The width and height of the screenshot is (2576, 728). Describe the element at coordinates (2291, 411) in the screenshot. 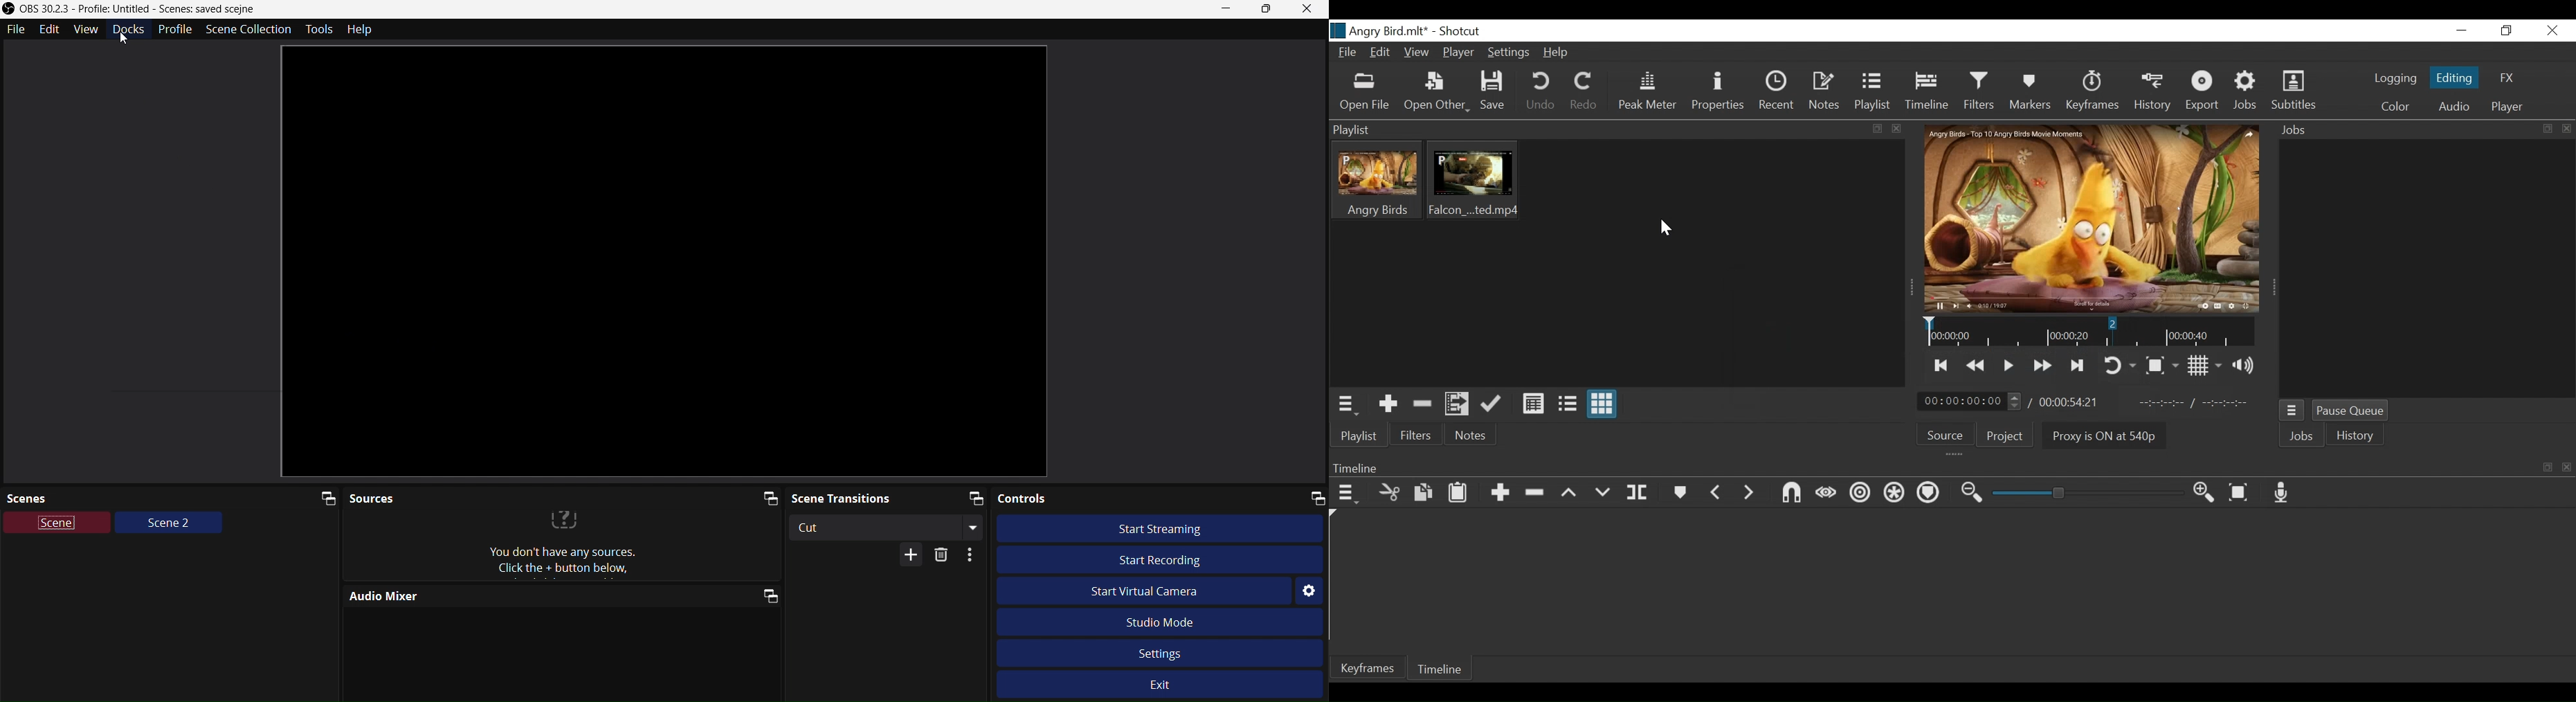

I see `Jobs Menu` at that location.